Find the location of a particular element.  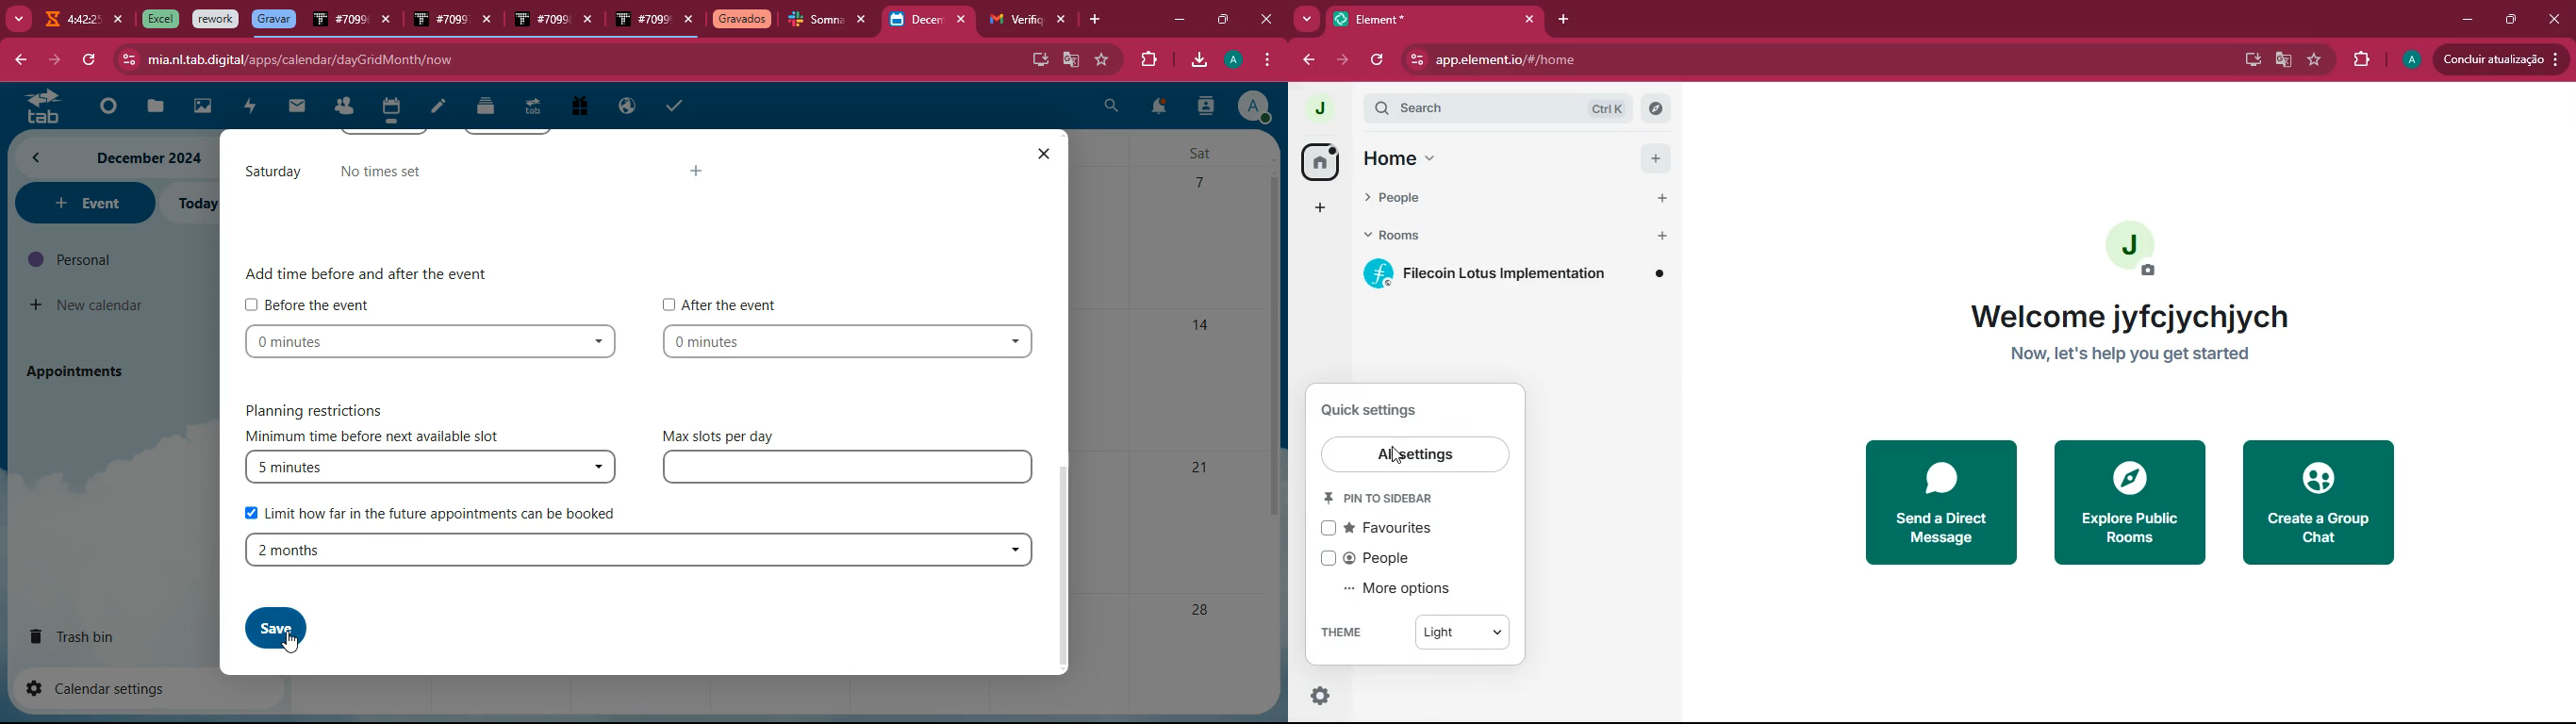

menu is located at coordinates (1264, 60).